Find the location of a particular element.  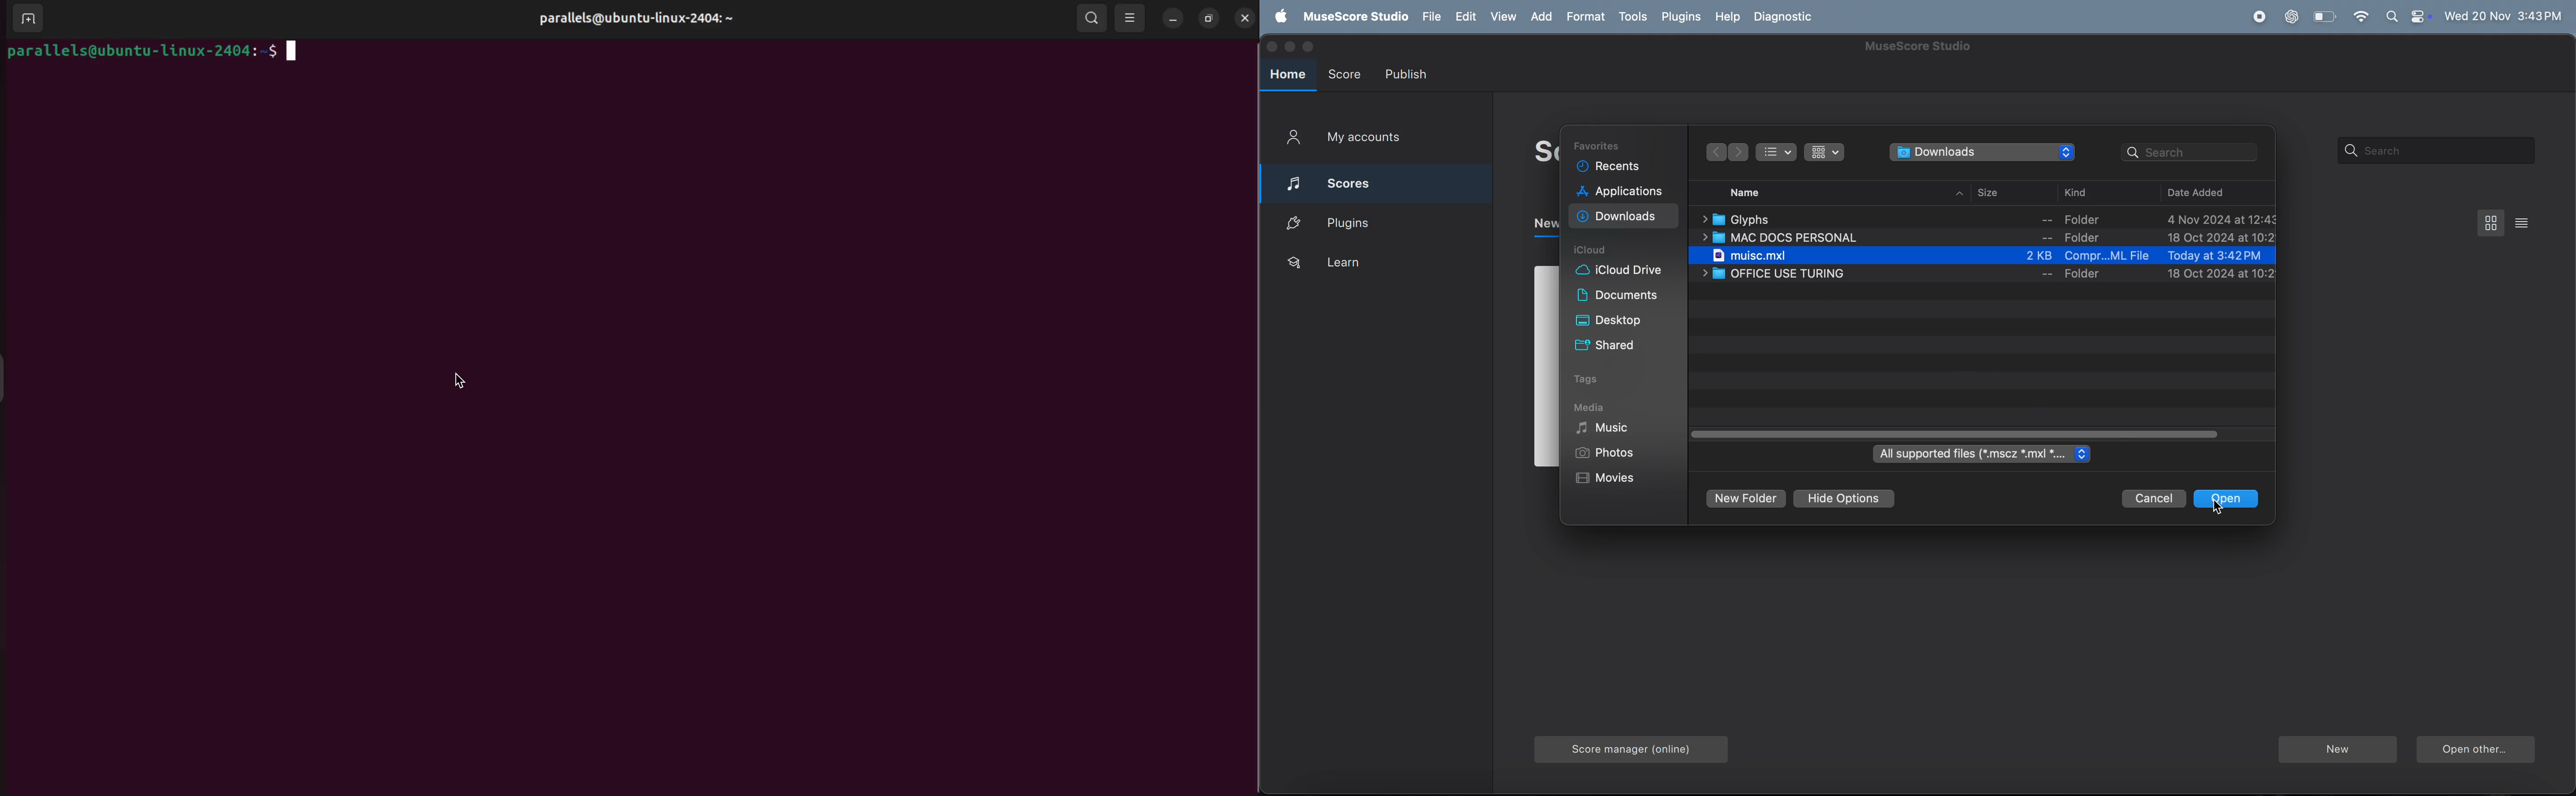

toggle is located at coordinates (1961, 434).